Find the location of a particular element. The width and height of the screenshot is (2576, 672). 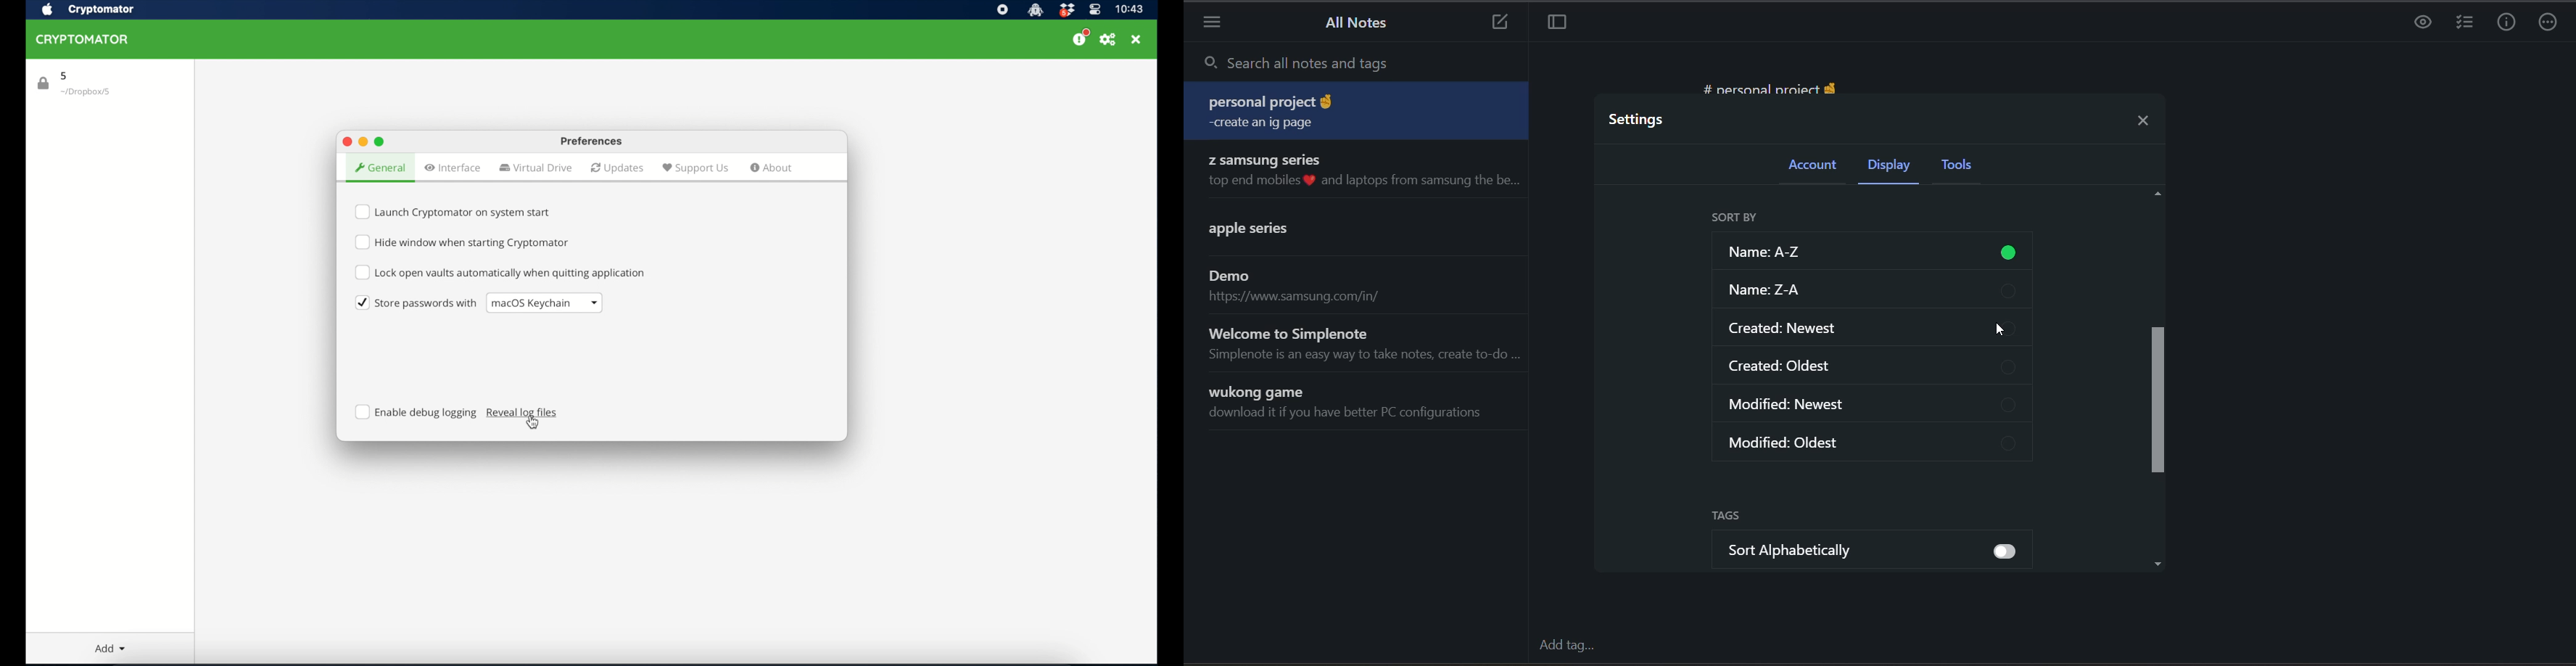

cryptomator is located at coordinates (81, 39).